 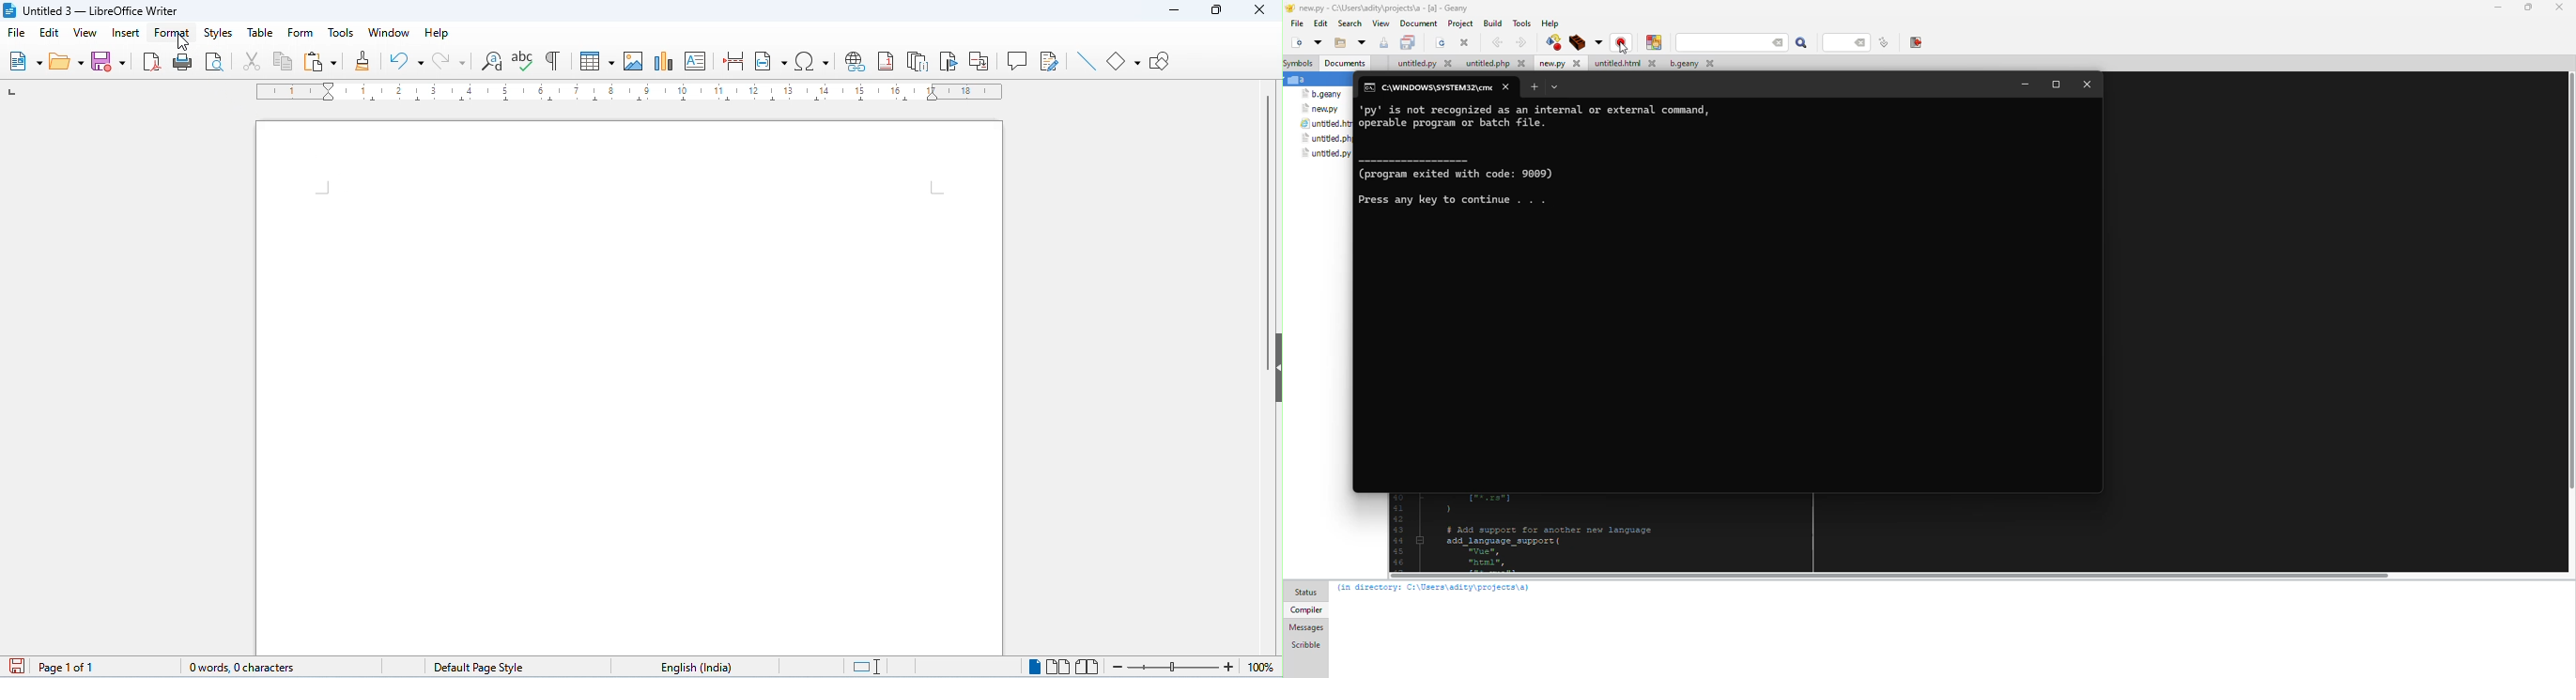 I want to click on print preview, so click(x=215, y=62).